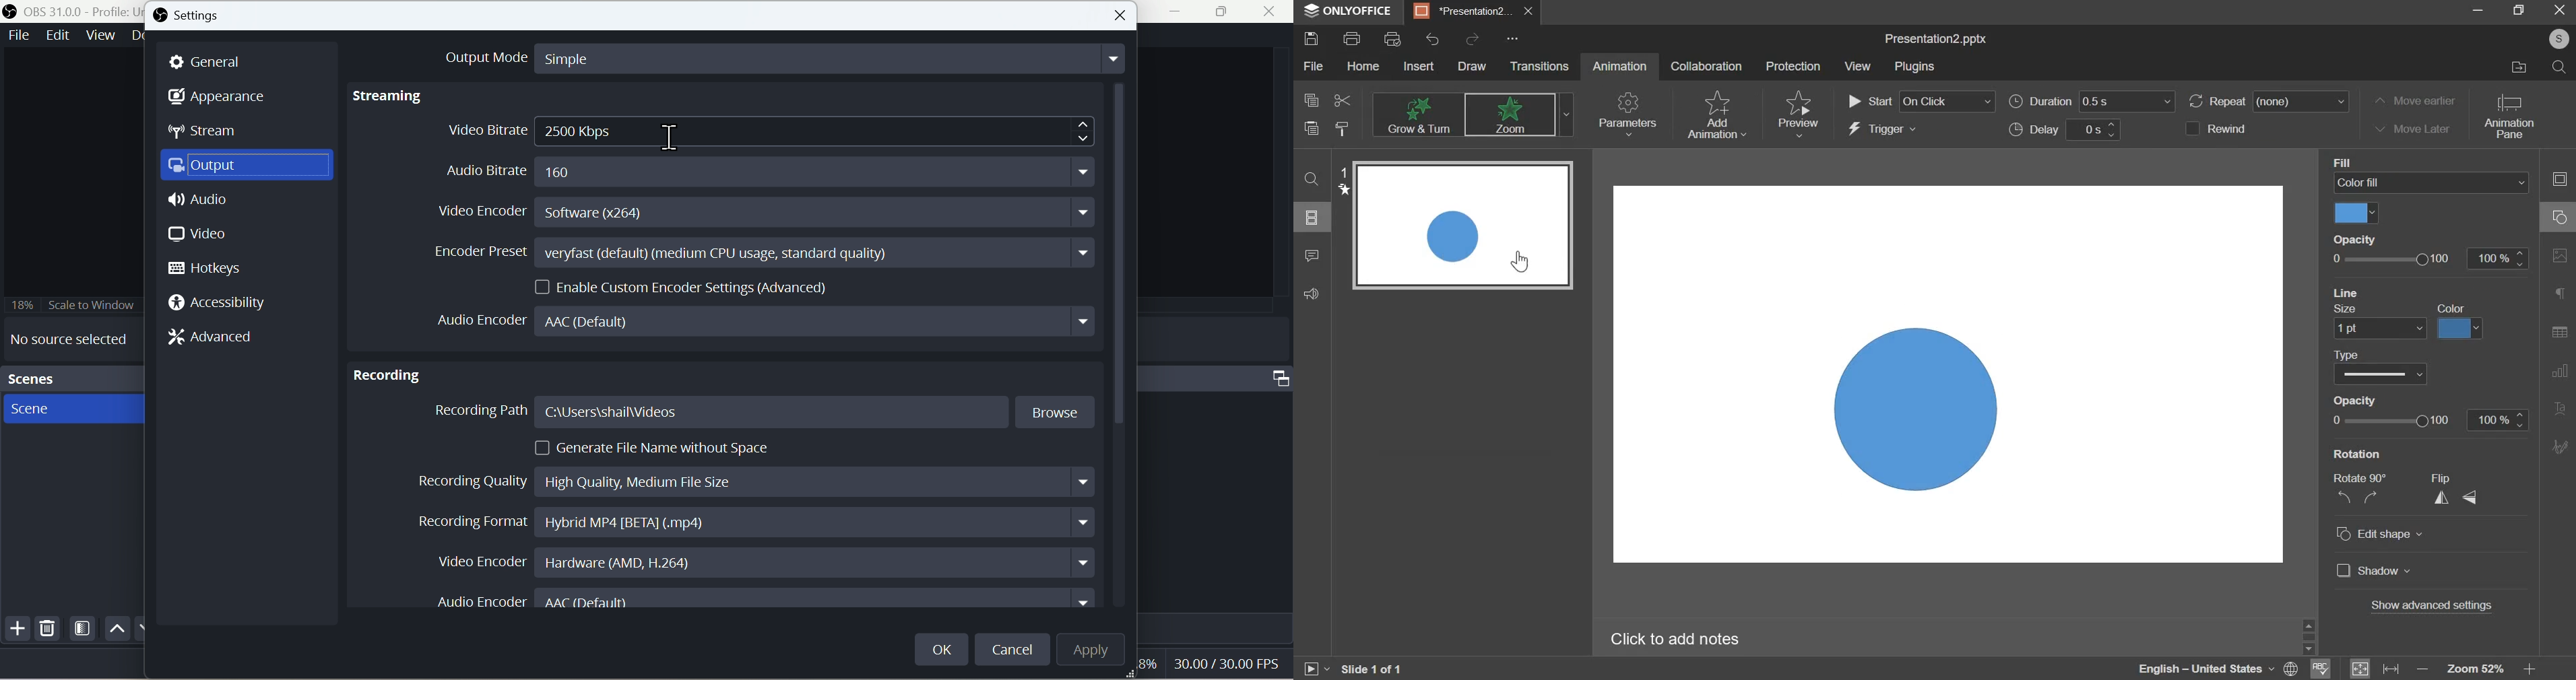  What do you see at coordinates (1310, 668) in the screenshot?
I see `play` at bounding box center [1310, 668].